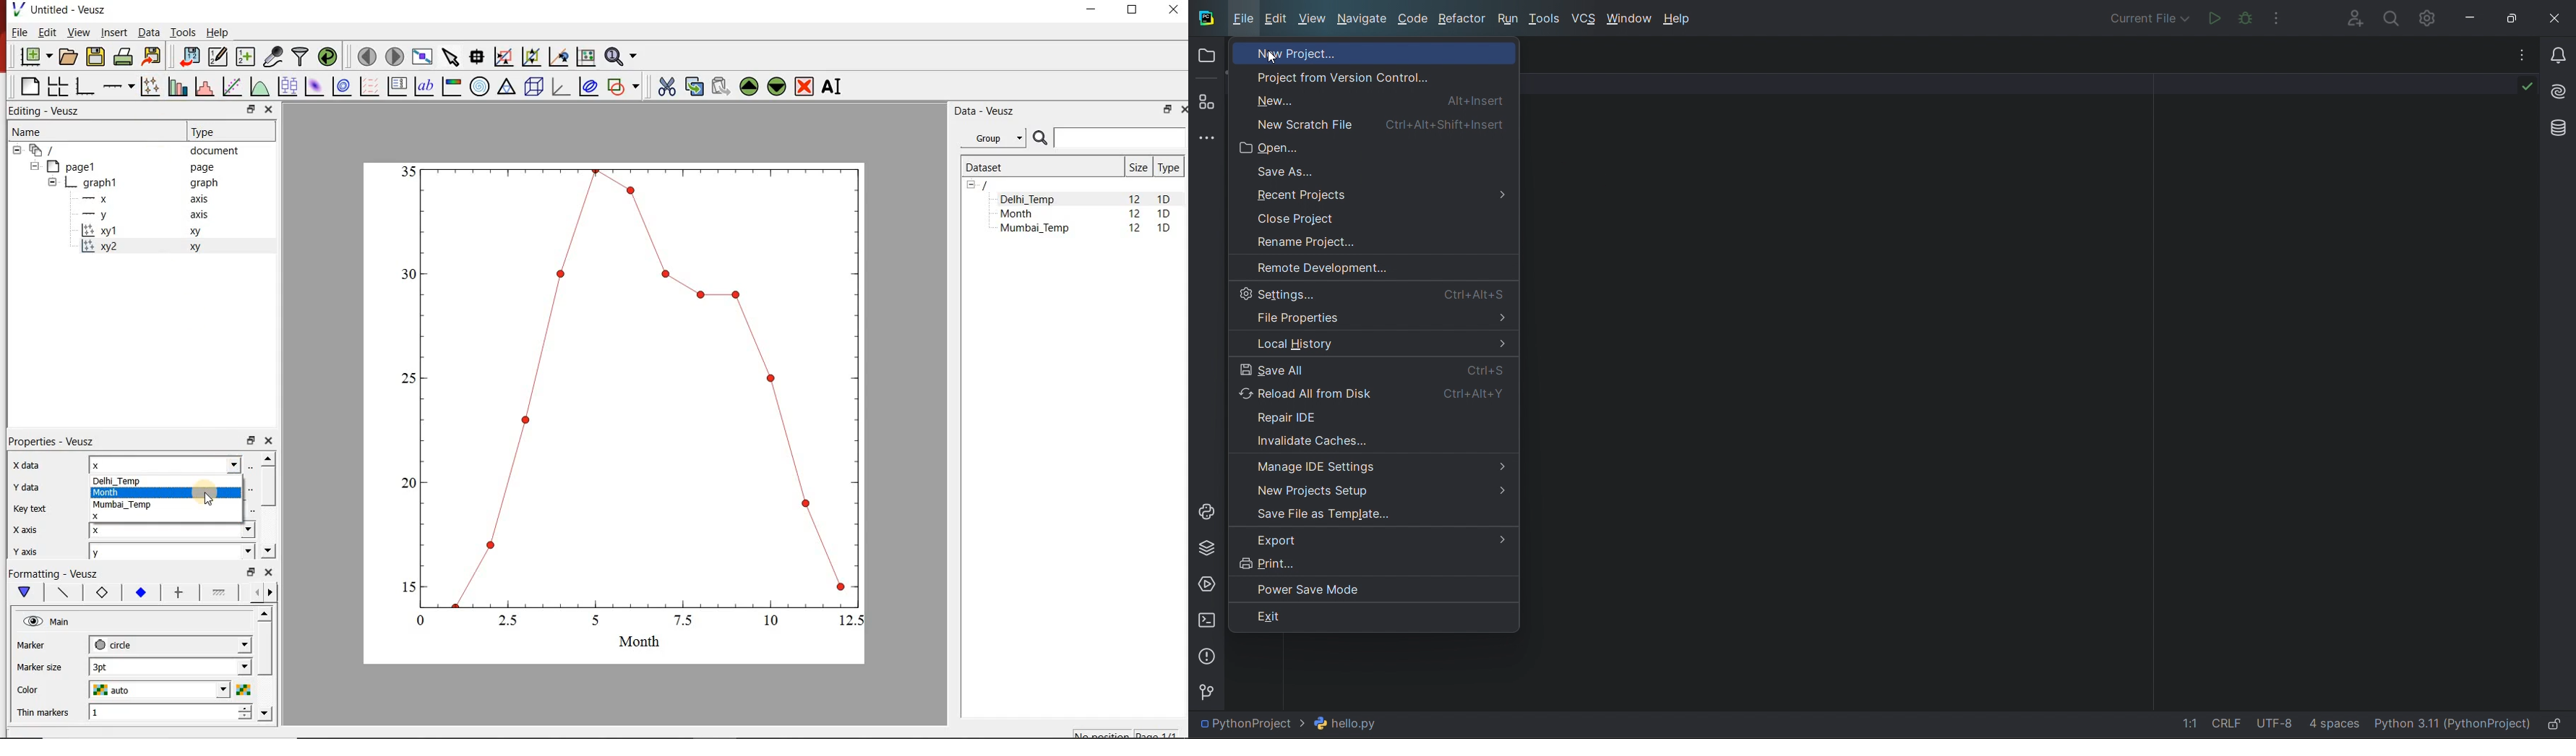 This screenshot has height=756, width=2576. I want to click on Delhi_Temp, so click(1030, 199).